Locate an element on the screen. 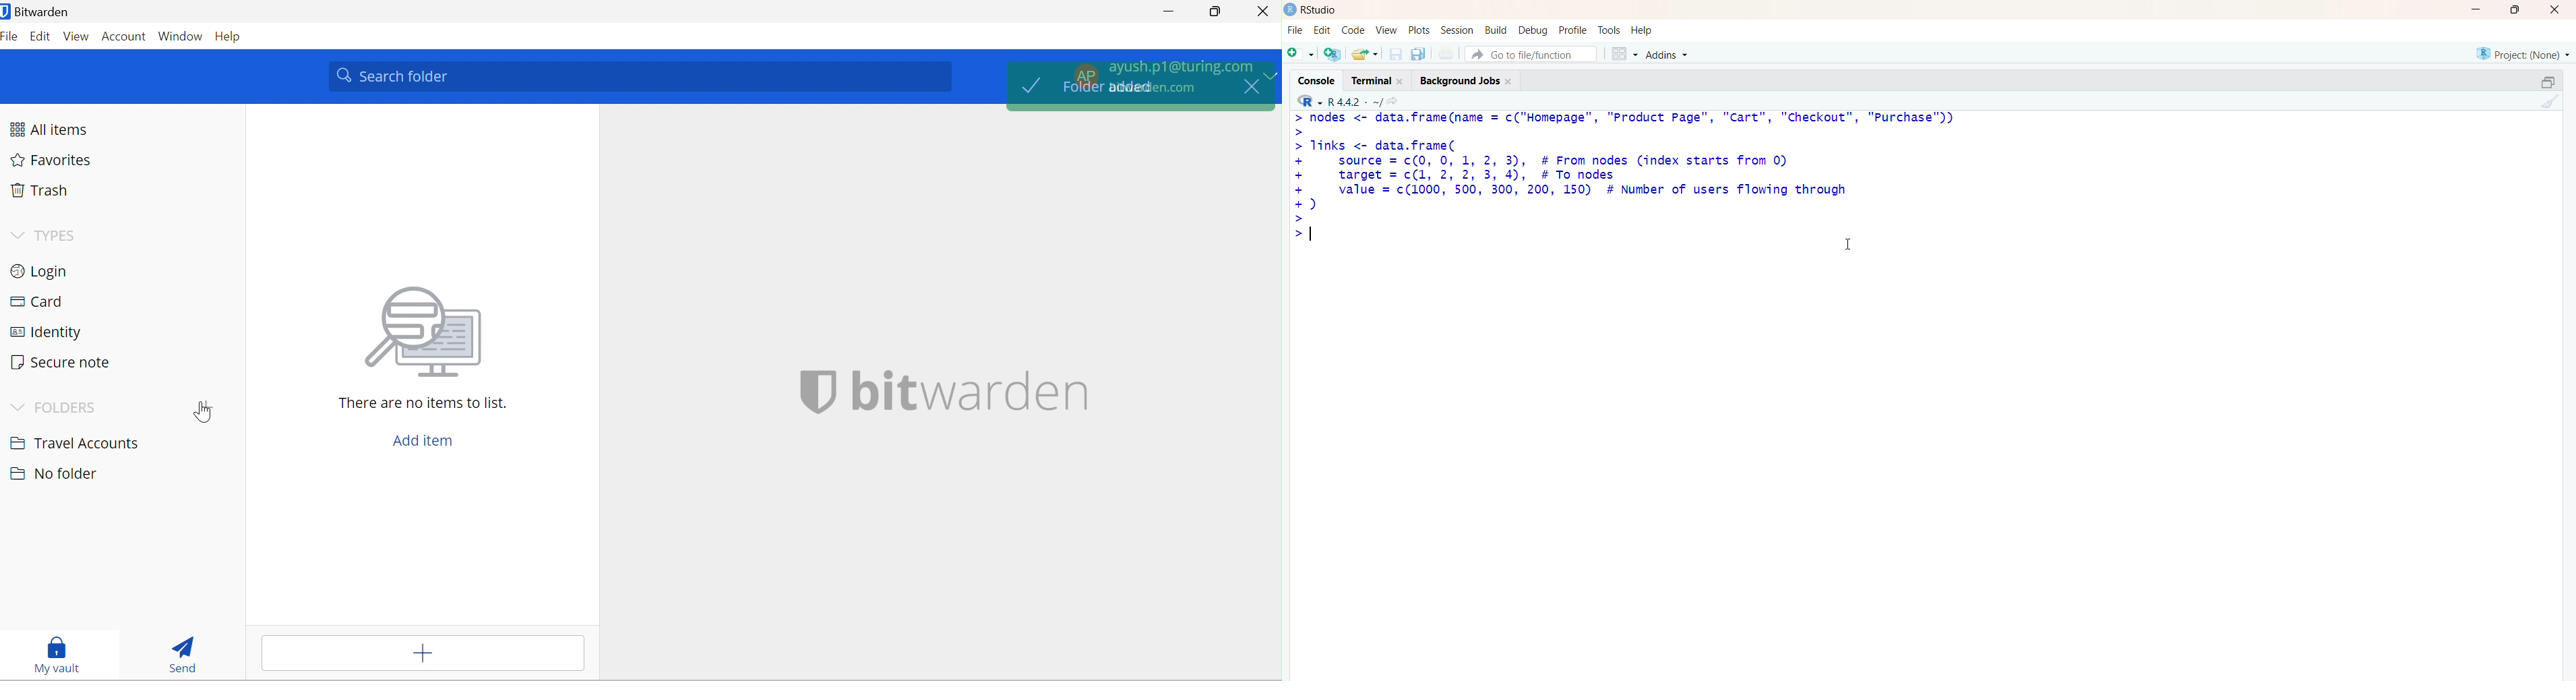 The height and width of the screenshot is (700, 2576). Close is located at coordinates (1264, 12).